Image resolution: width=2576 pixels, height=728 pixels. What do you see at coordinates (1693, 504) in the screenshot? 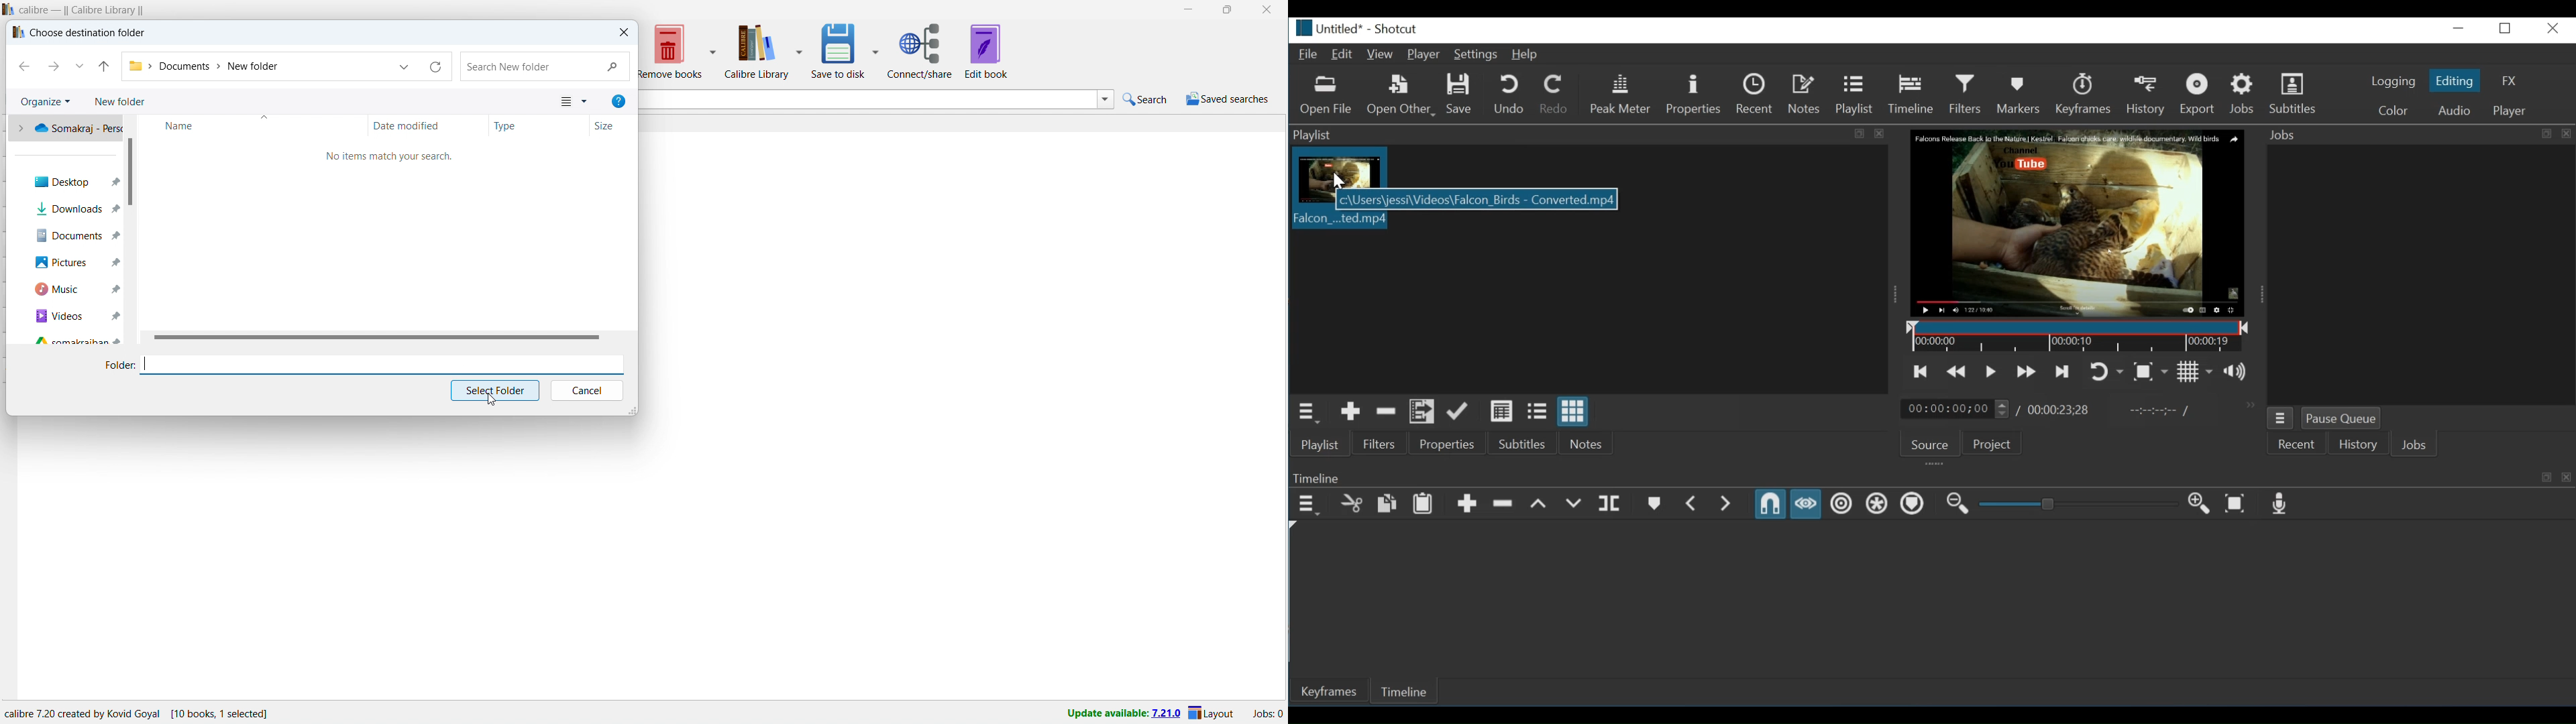
I see `Previous marker` at bounding box center [1693, 504].